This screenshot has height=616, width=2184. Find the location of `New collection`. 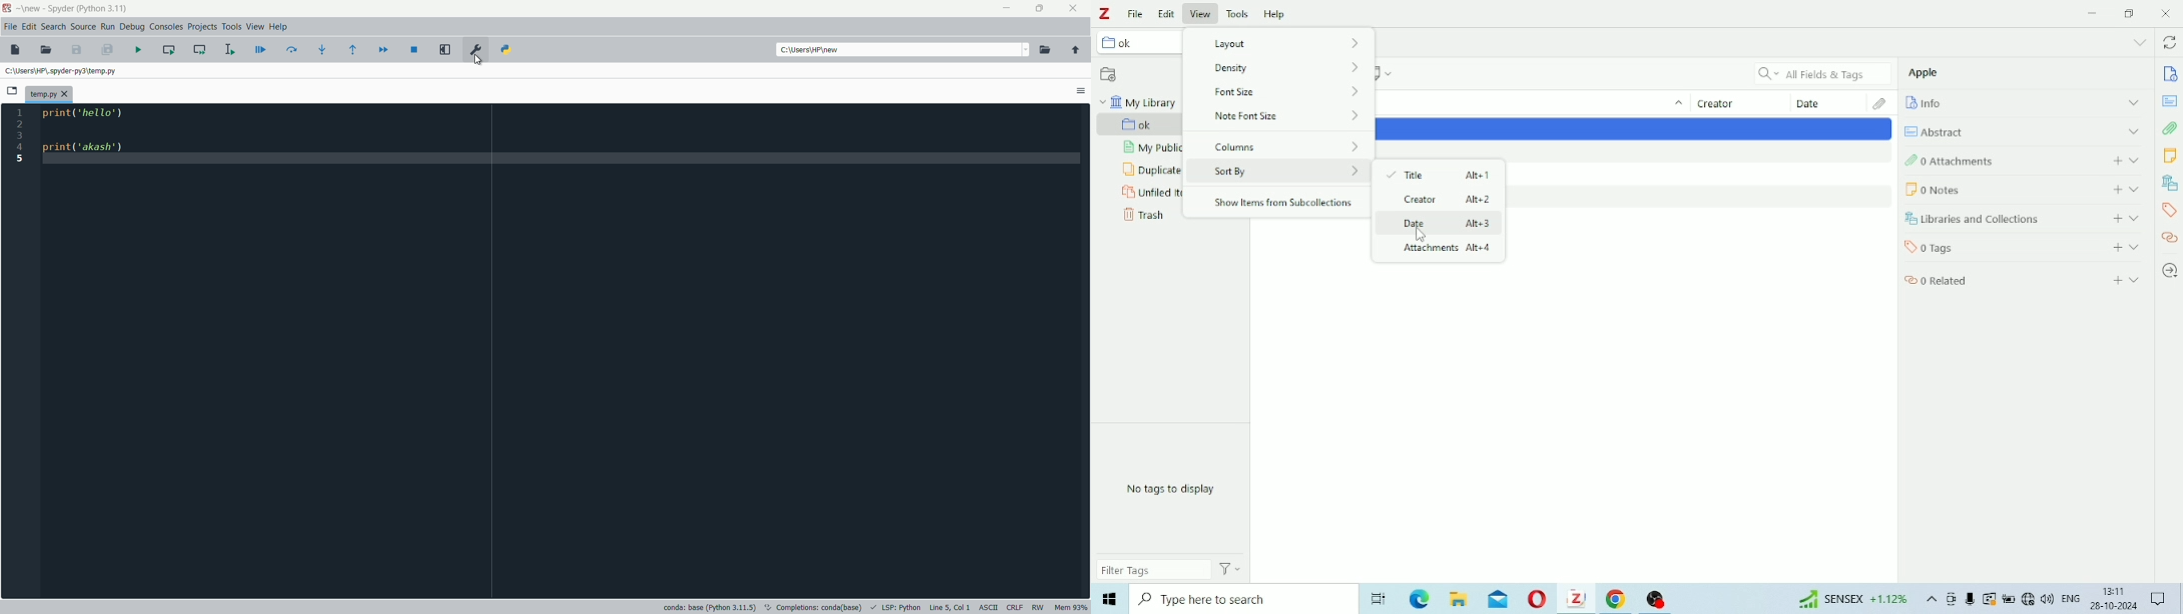

New collection is located at coordinates (1109, 73).